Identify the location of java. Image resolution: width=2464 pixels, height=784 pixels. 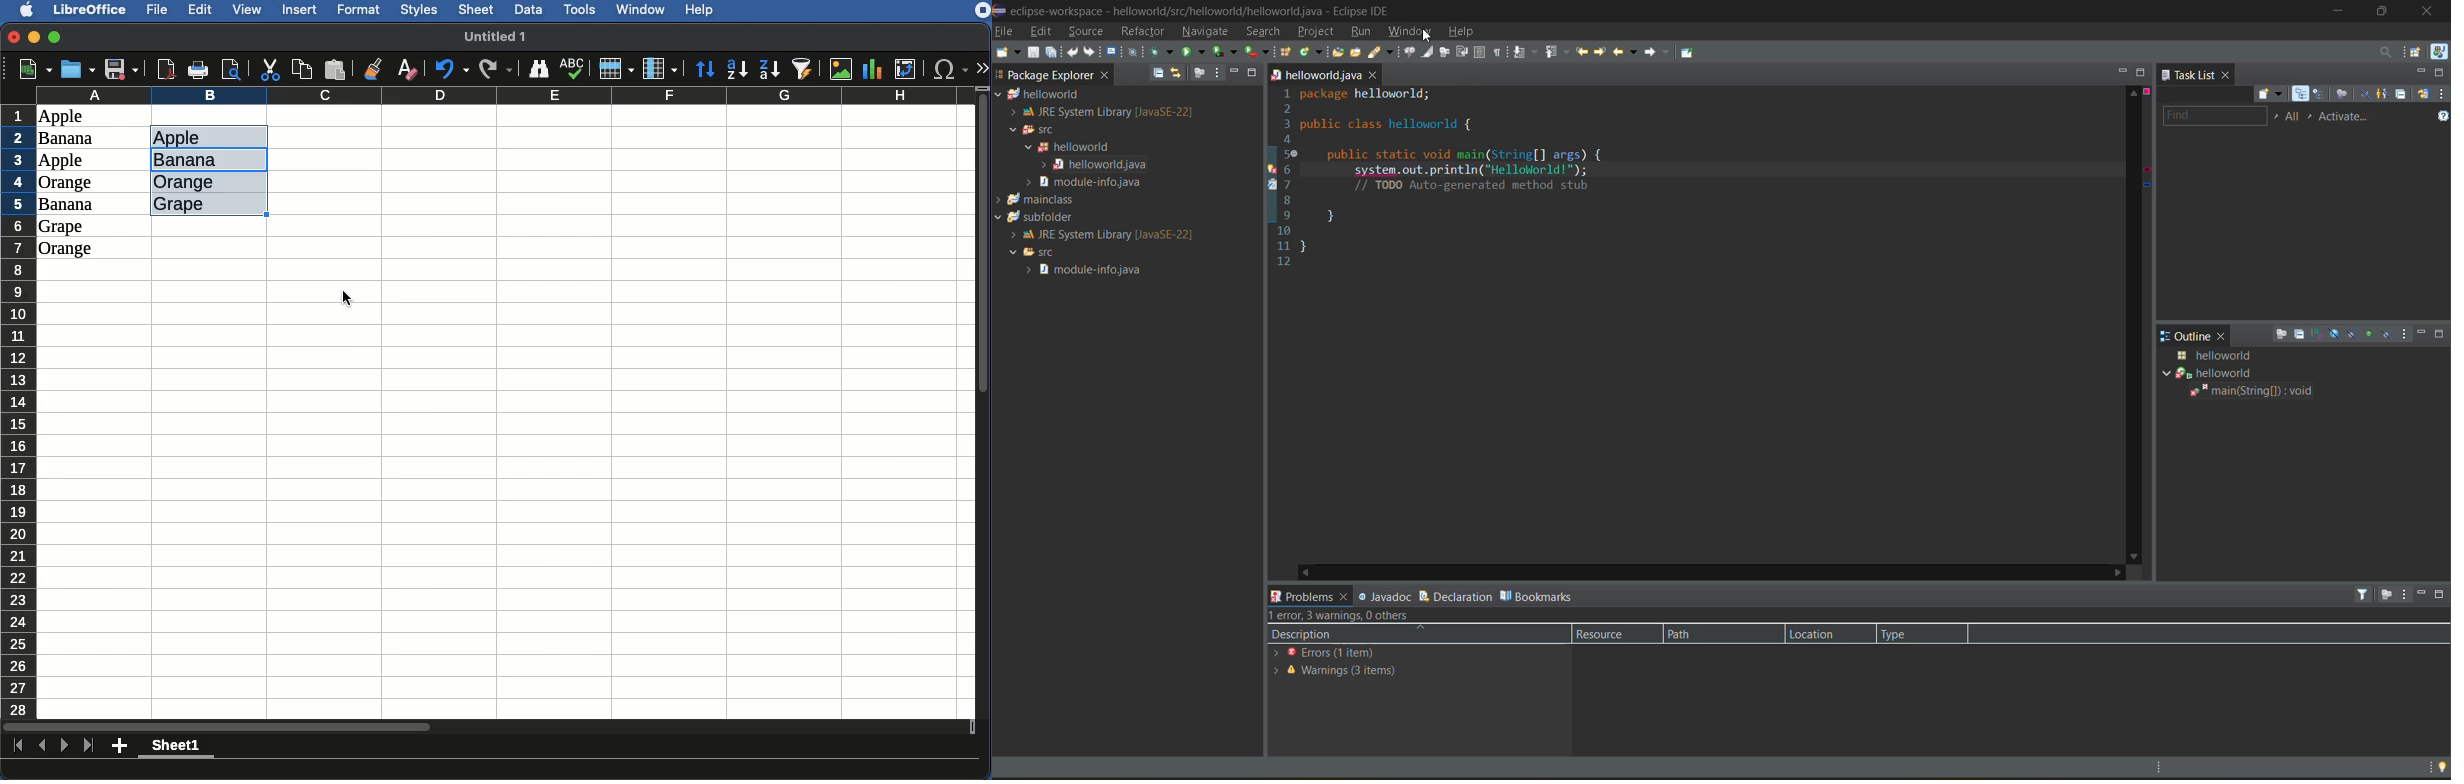
(2439, 53).